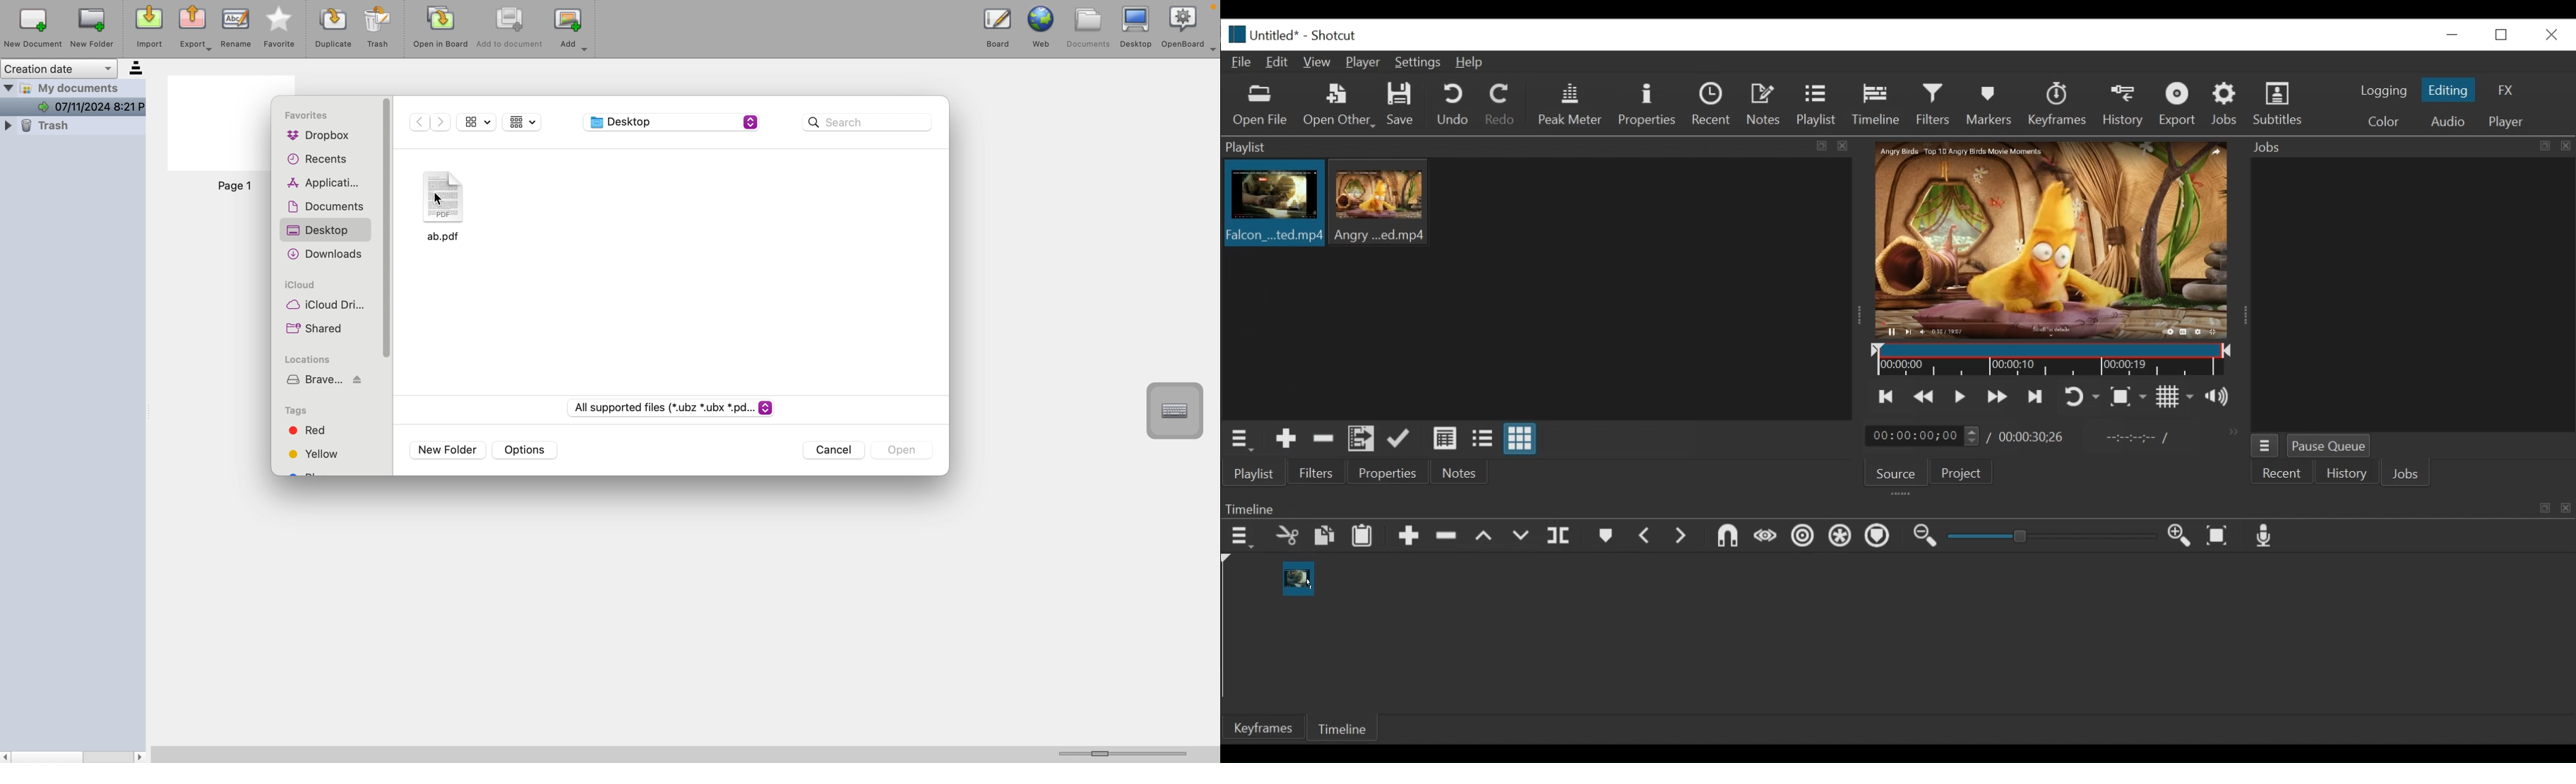  What do you see at coordinates (1729, 538) in the screenshot?
I see `snap` at bounding box center [1729, 538].